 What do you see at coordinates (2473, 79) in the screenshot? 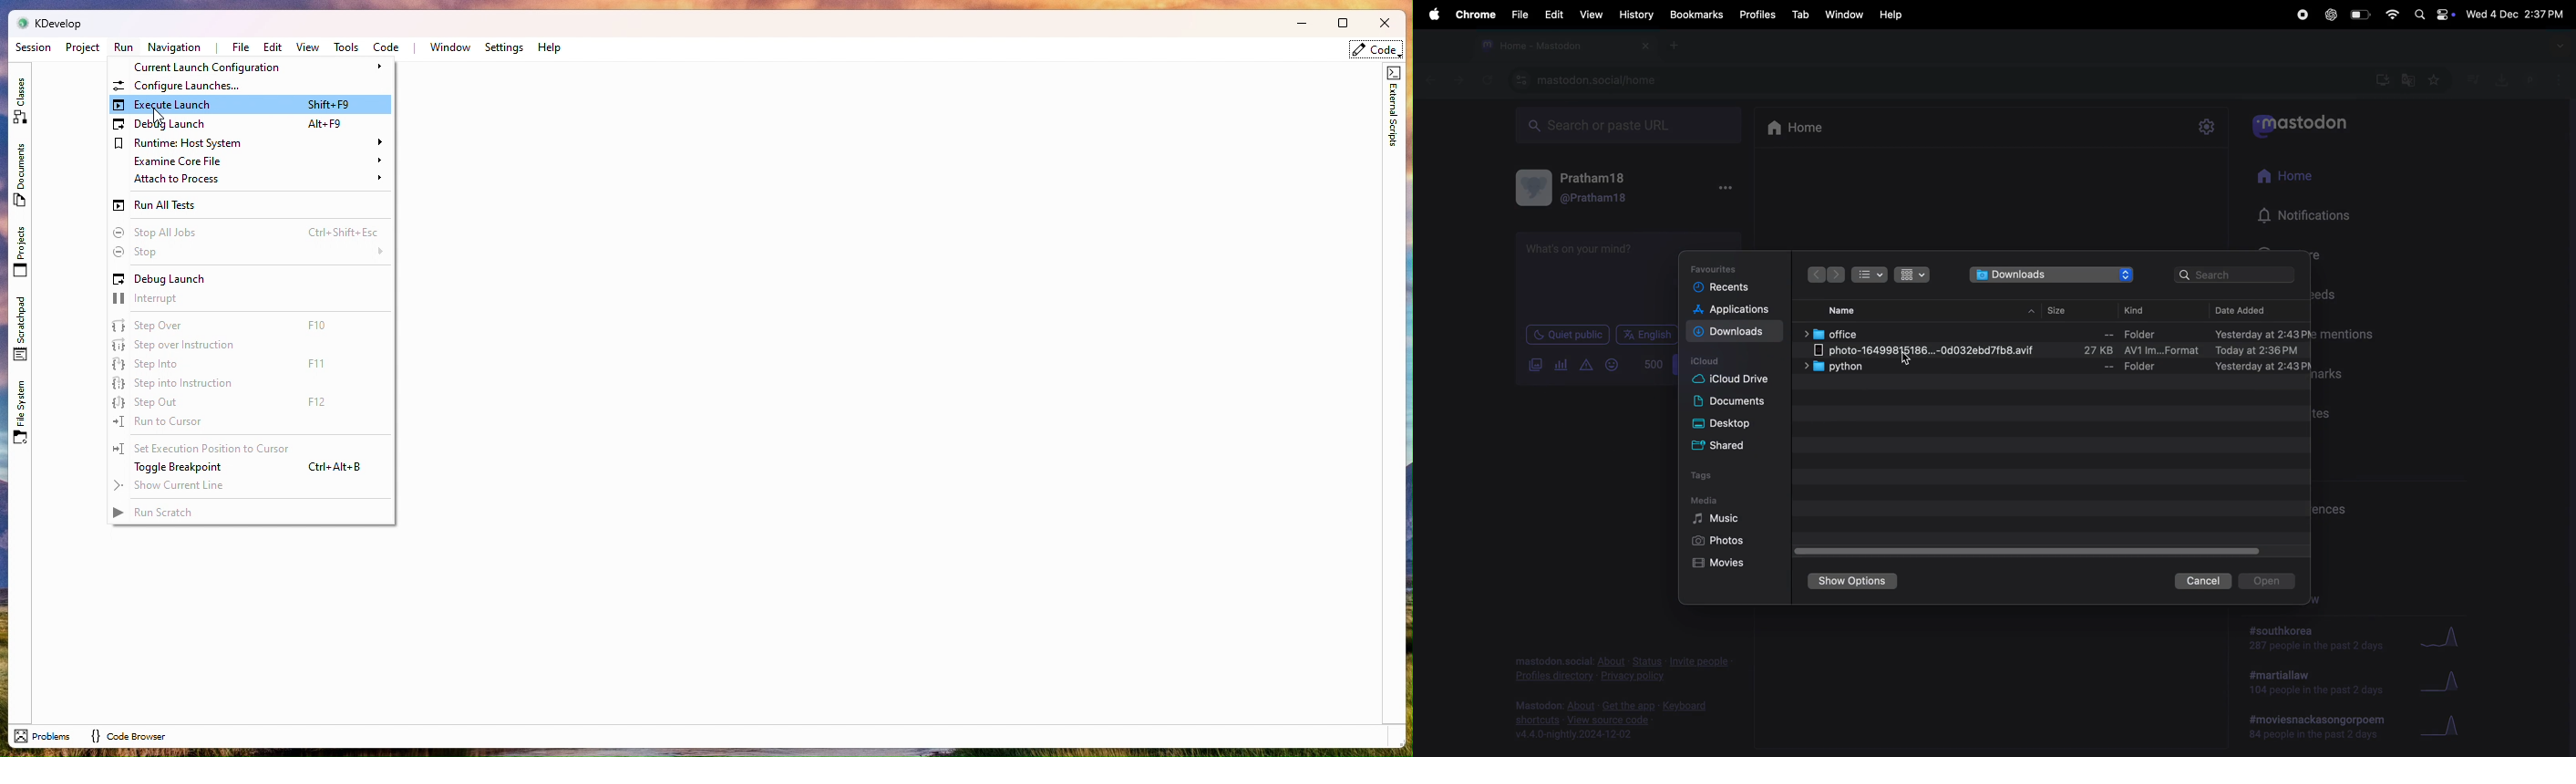
I see `music` at bounding box center [2473, 79].